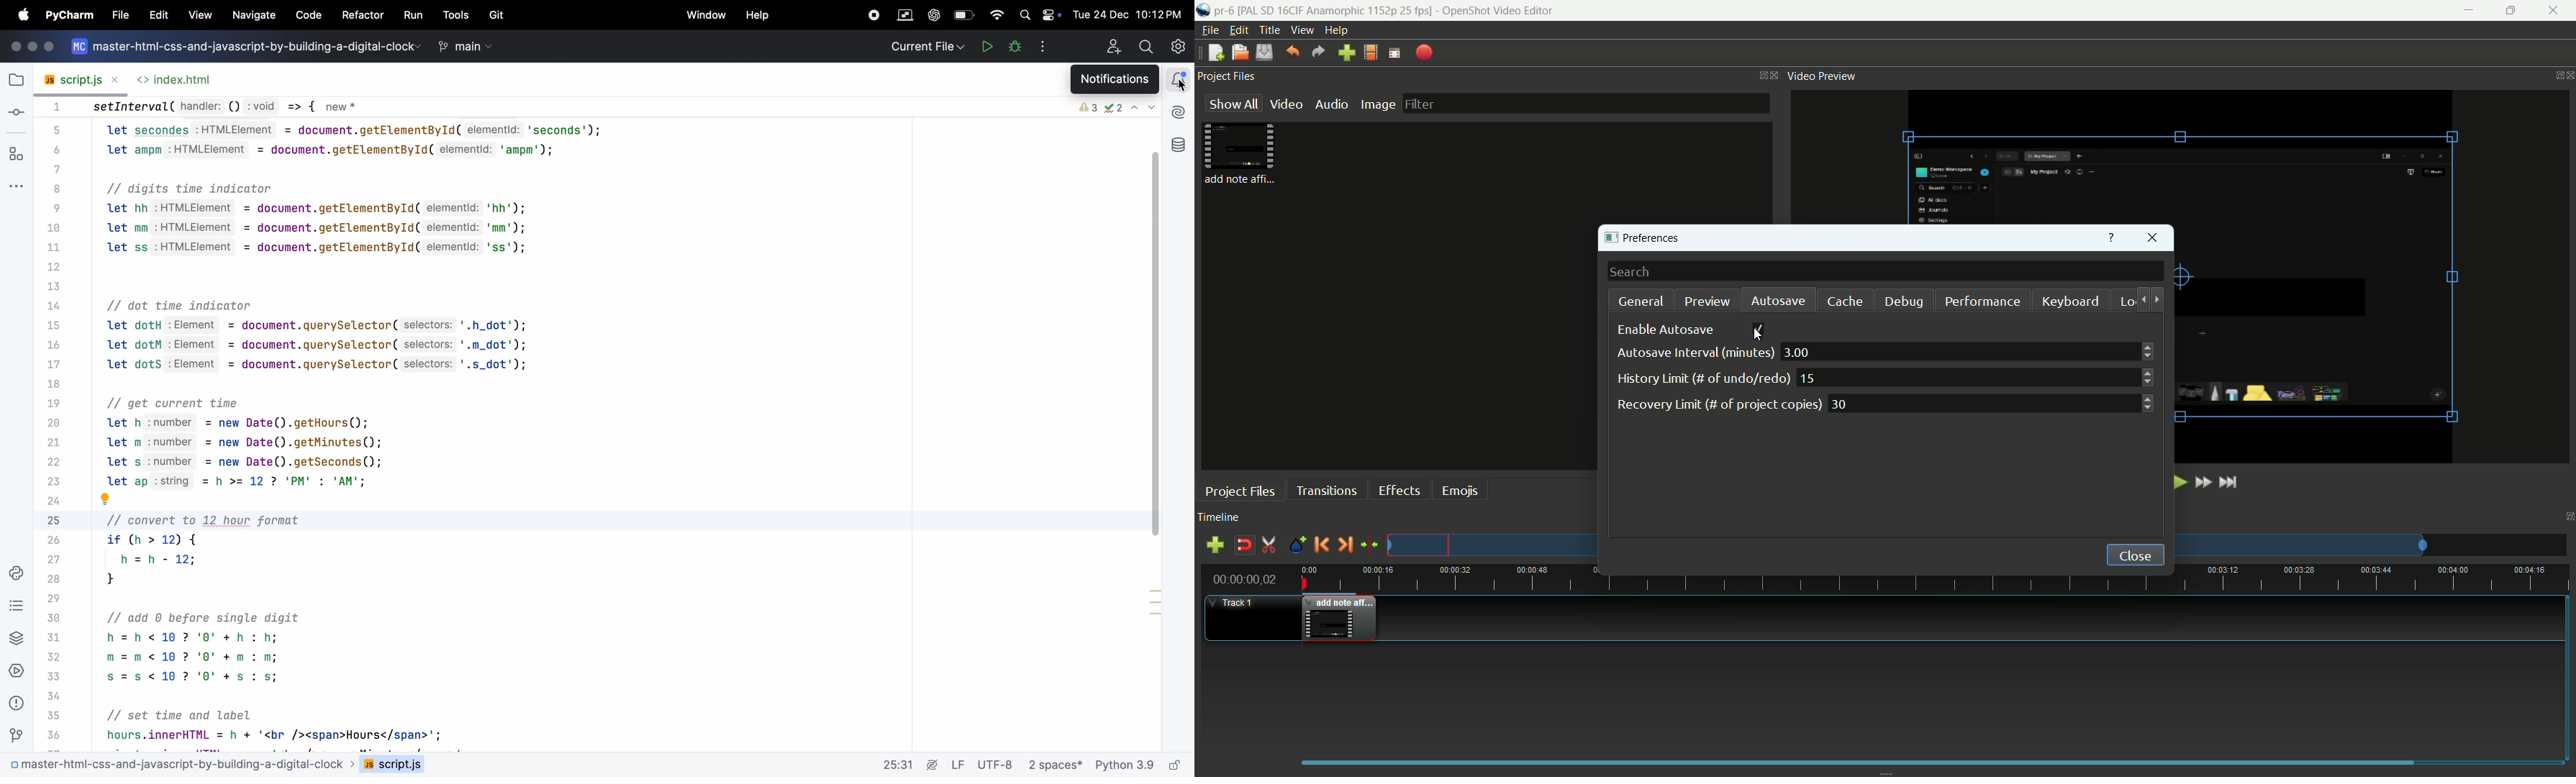 The width and height of the screenshot is (2576, 784). What do you see at coordinates (1268, 545) in the screenshot?
I see `enable razor` at bounding box center [1268, 545].